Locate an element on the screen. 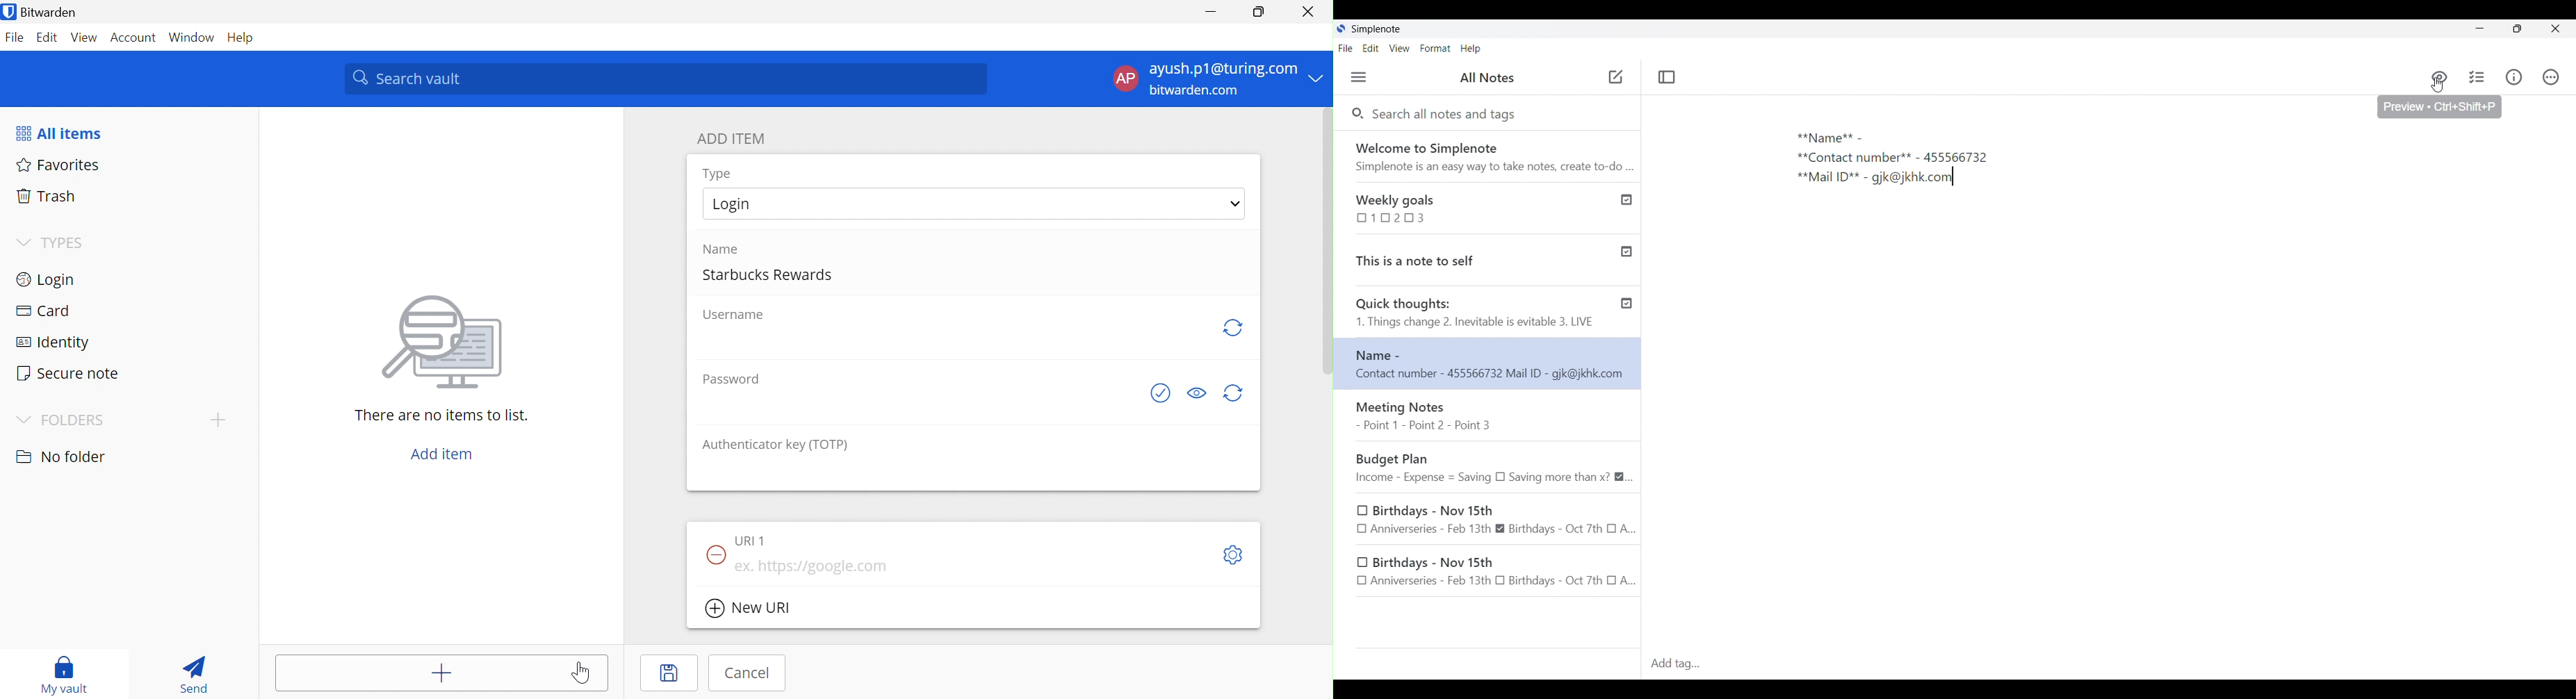 The height and width of the screenshot is (700, 2576). Search all notes and tags is located at coordinates (1449, 115).